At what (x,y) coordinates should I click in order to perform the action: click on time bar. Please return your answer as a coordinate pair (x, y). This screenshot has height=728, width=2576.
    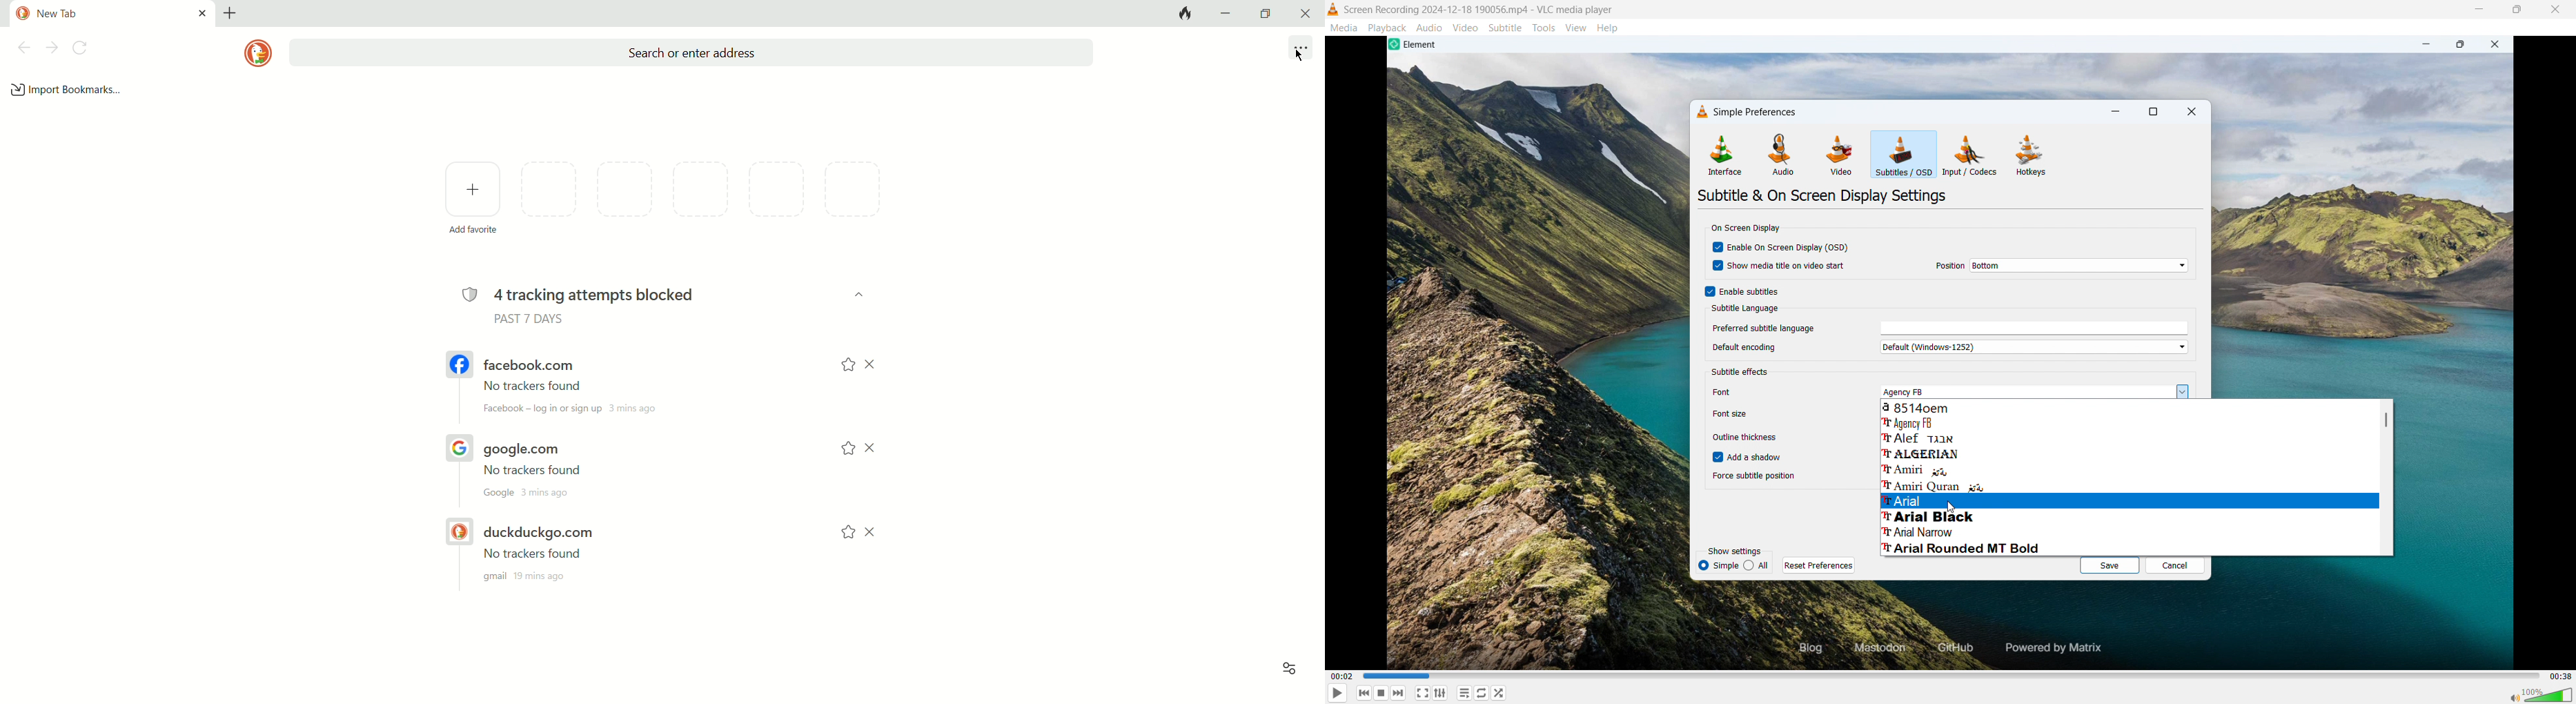
    Looking at the image, I should click on (1953, 676).